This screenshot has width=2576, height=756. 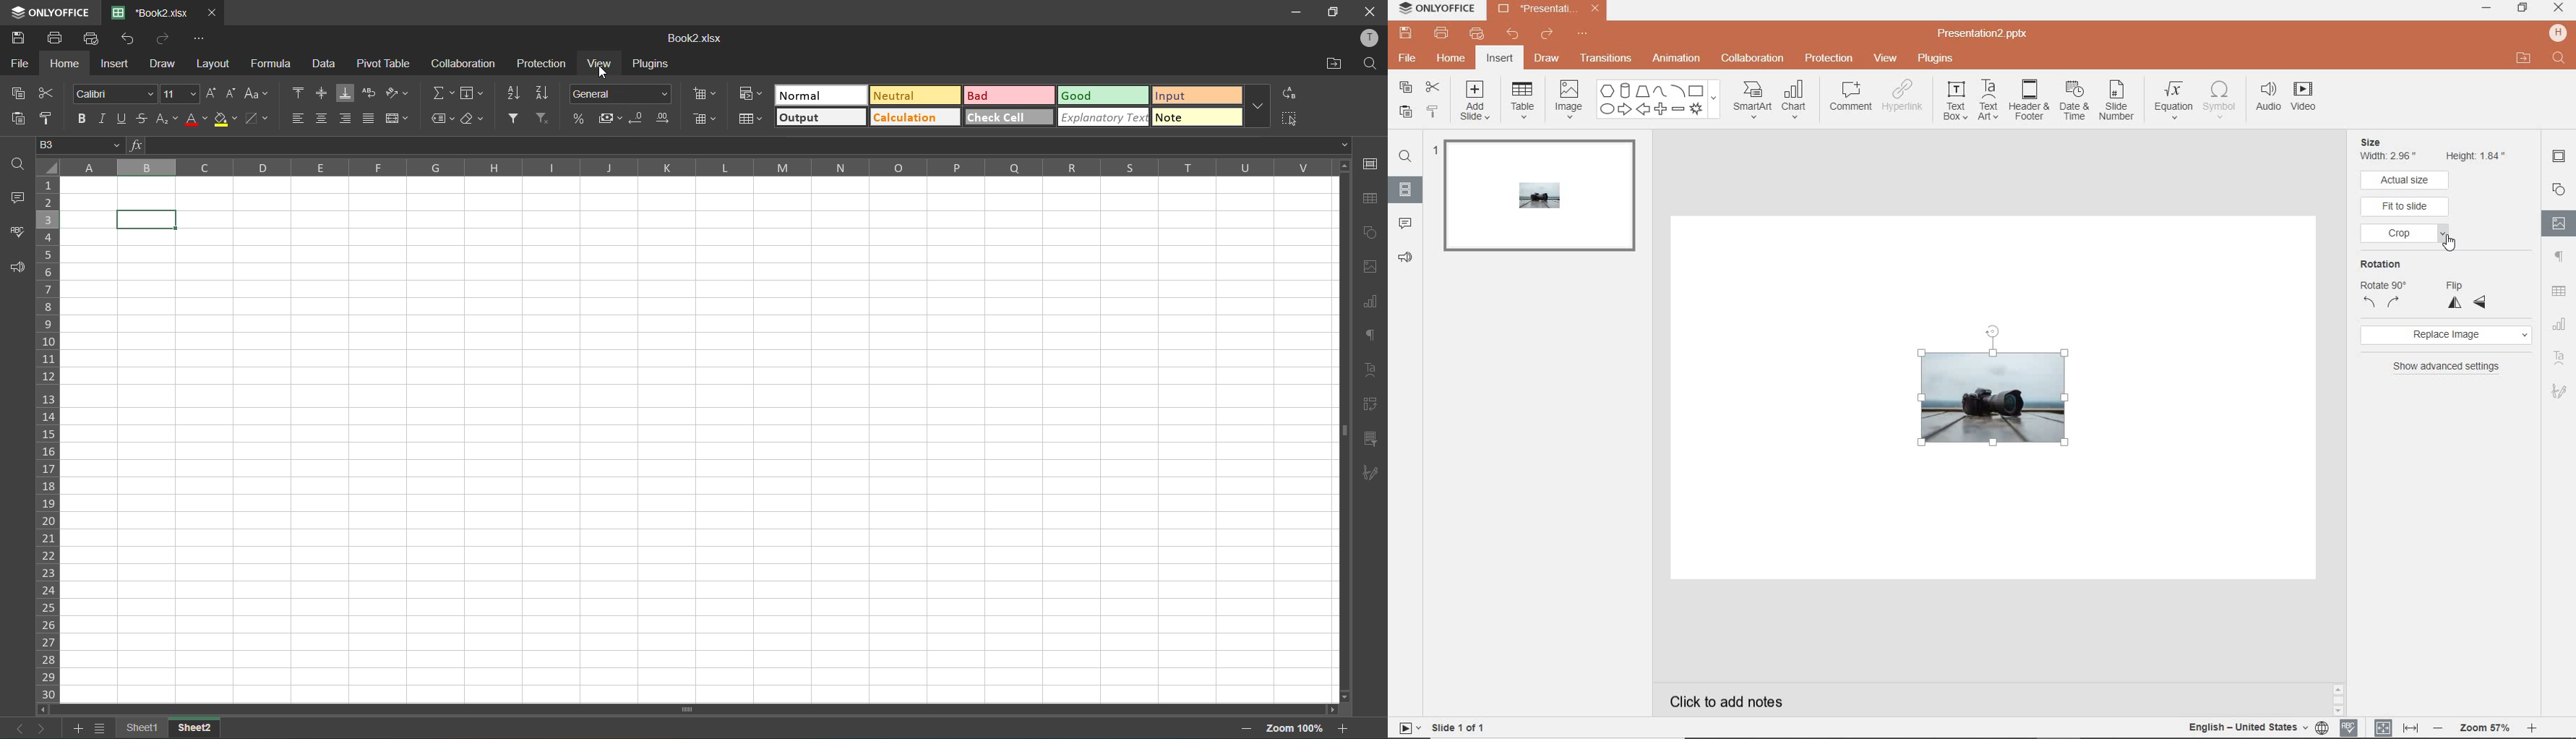 What do you see at coordinates (2467, 292) in the screenshot?
I see `flip` at bounding box center [2467, 292].